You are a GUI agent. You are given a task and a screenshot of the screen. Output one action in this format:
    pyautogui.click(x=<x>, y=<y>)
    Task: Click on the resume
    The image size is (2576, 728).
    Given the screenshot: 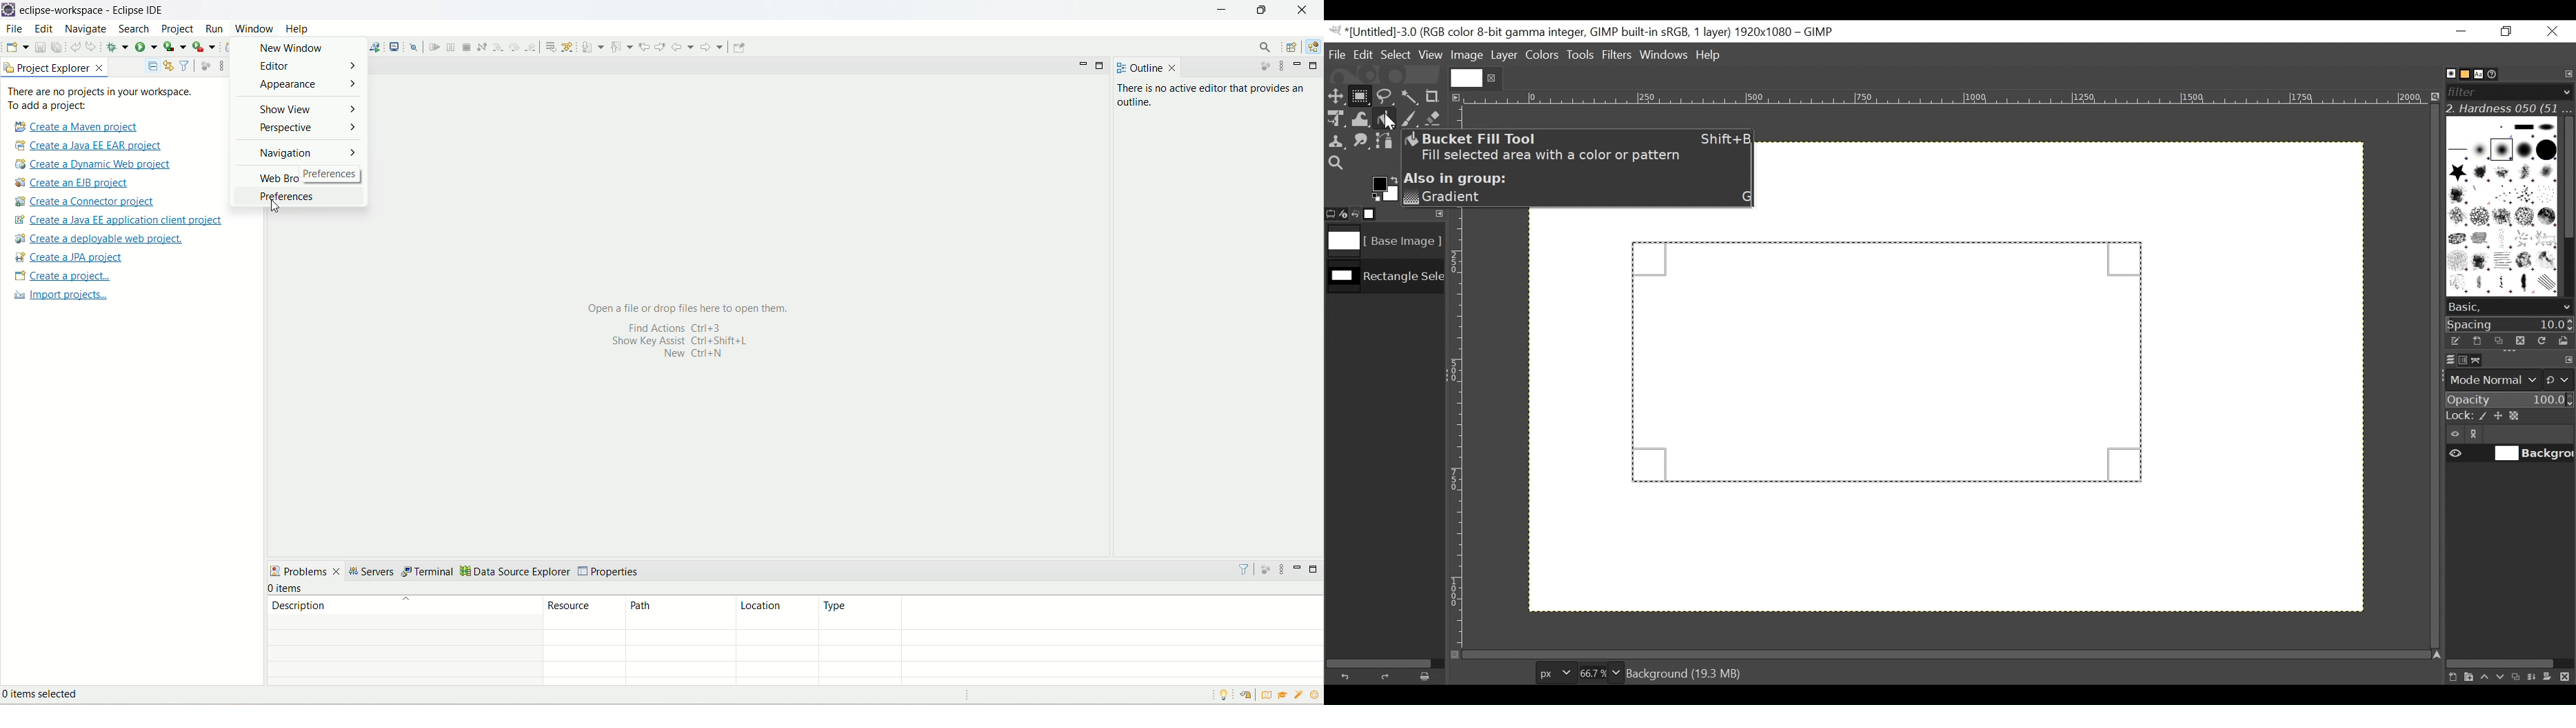 What is the action you would take?
    pyautogui.click(x=433, y=47)
    